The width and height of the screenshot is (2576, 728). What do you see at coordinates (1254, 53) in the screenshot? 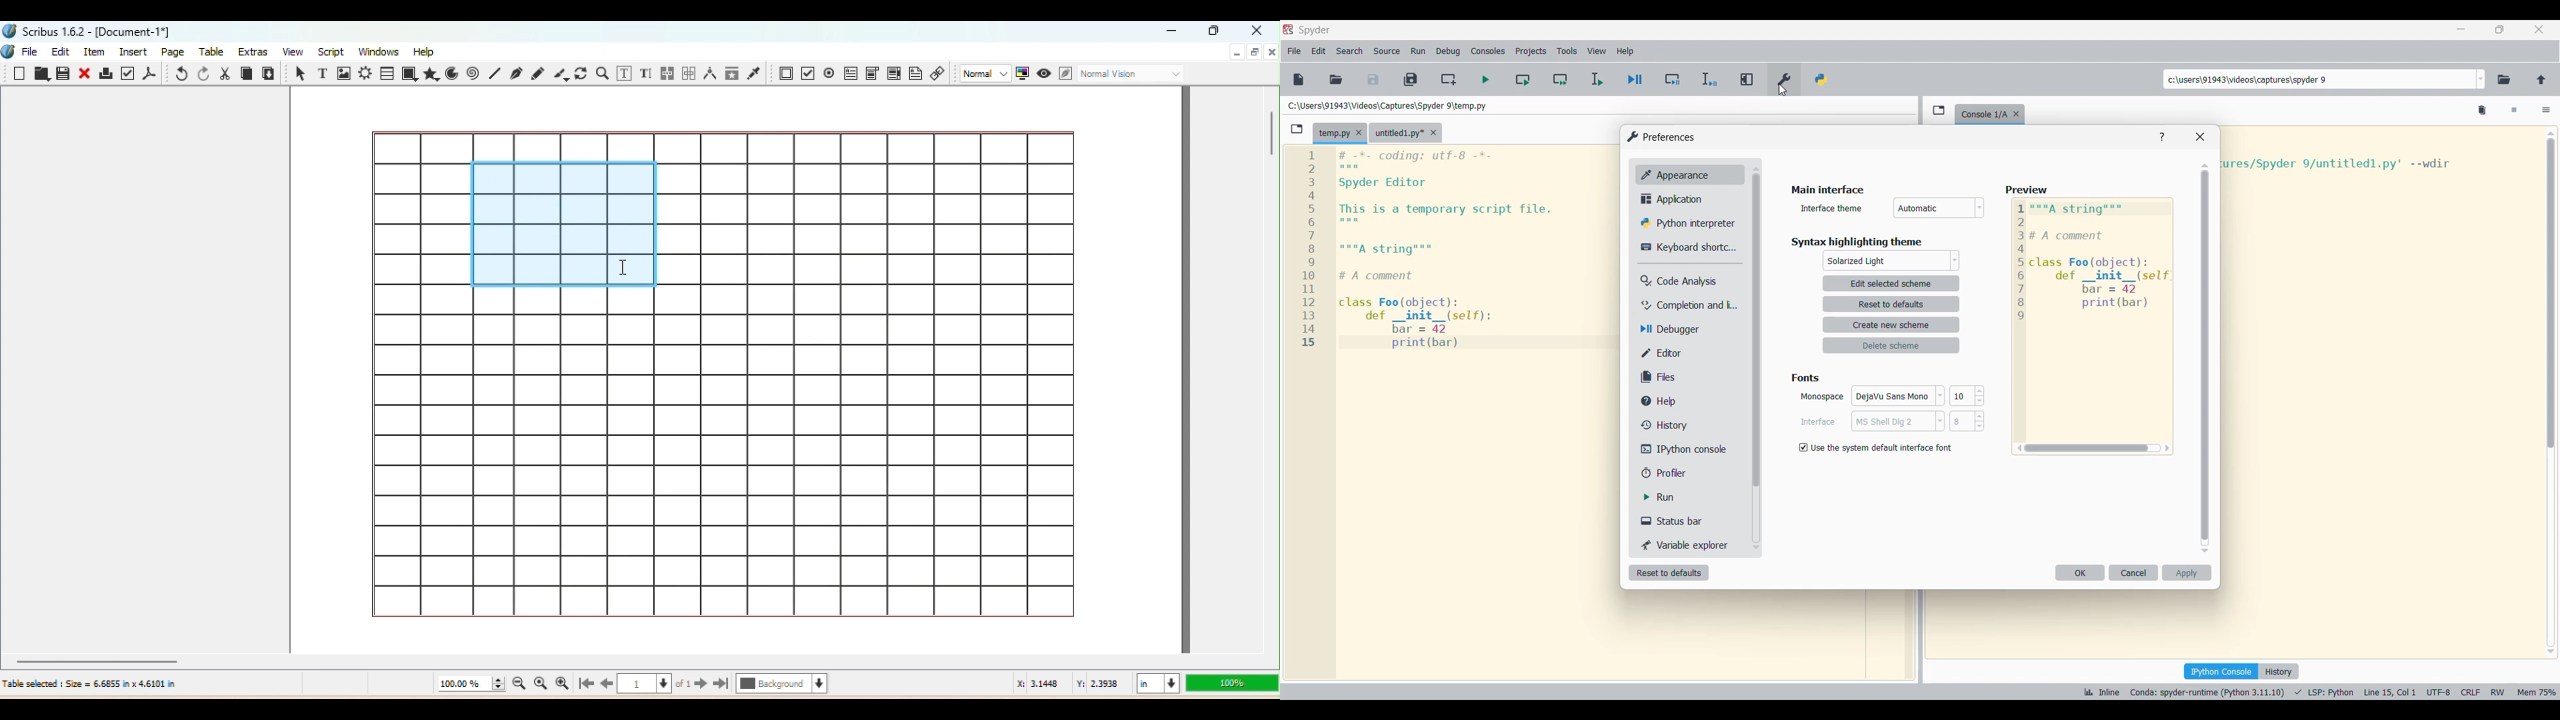
I see `Maximize` at bounding box center [1254, 53].